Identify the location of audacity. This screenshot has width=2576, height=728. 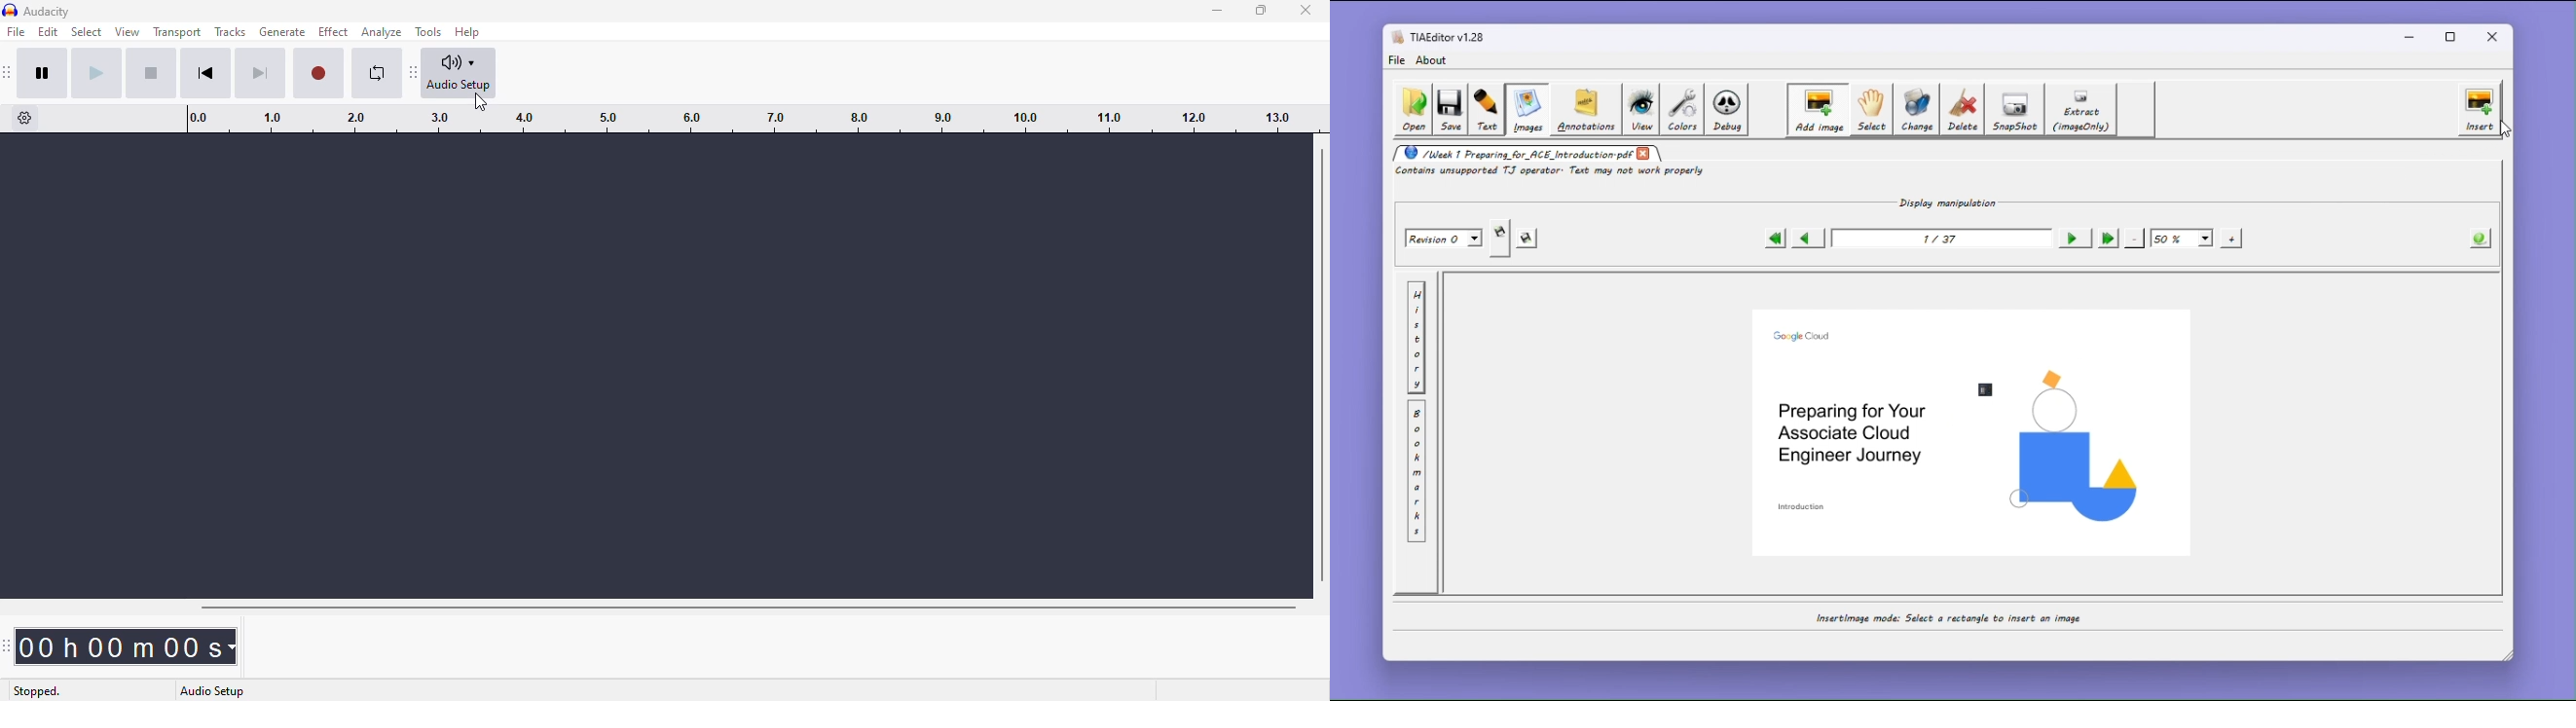
(48, 12).